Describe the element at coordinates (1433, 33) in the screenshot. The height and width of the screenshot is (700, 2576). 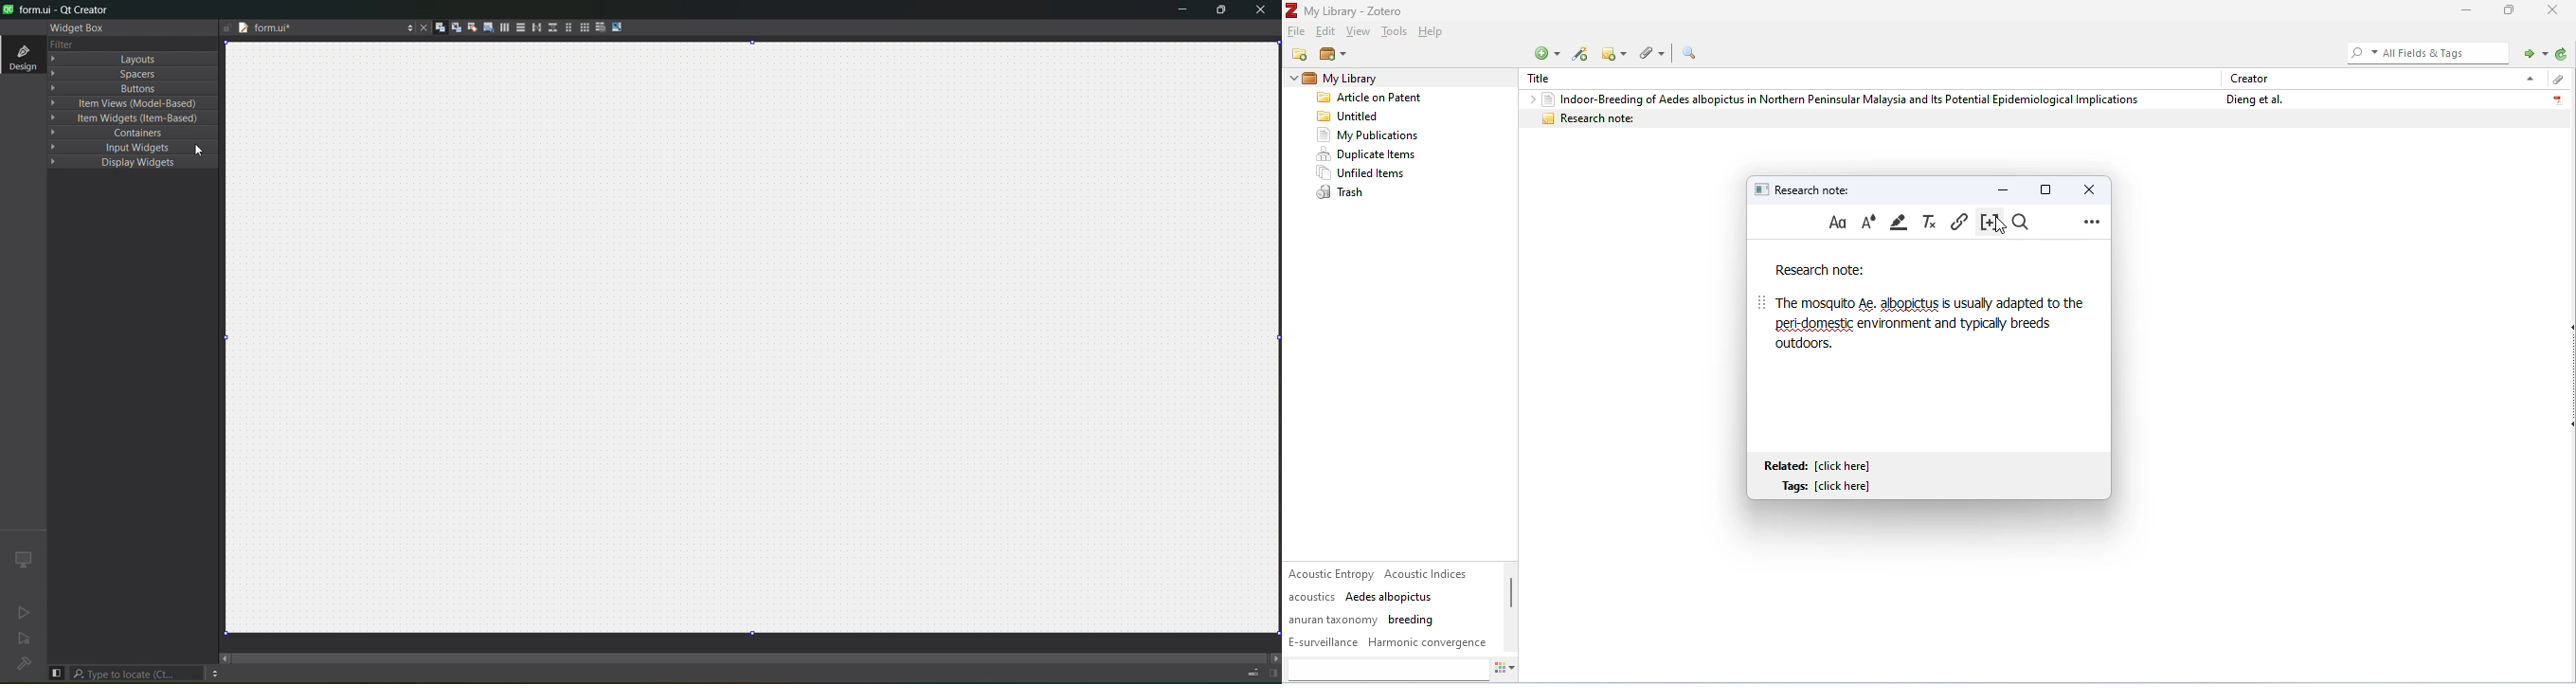
I see `help` at that location.